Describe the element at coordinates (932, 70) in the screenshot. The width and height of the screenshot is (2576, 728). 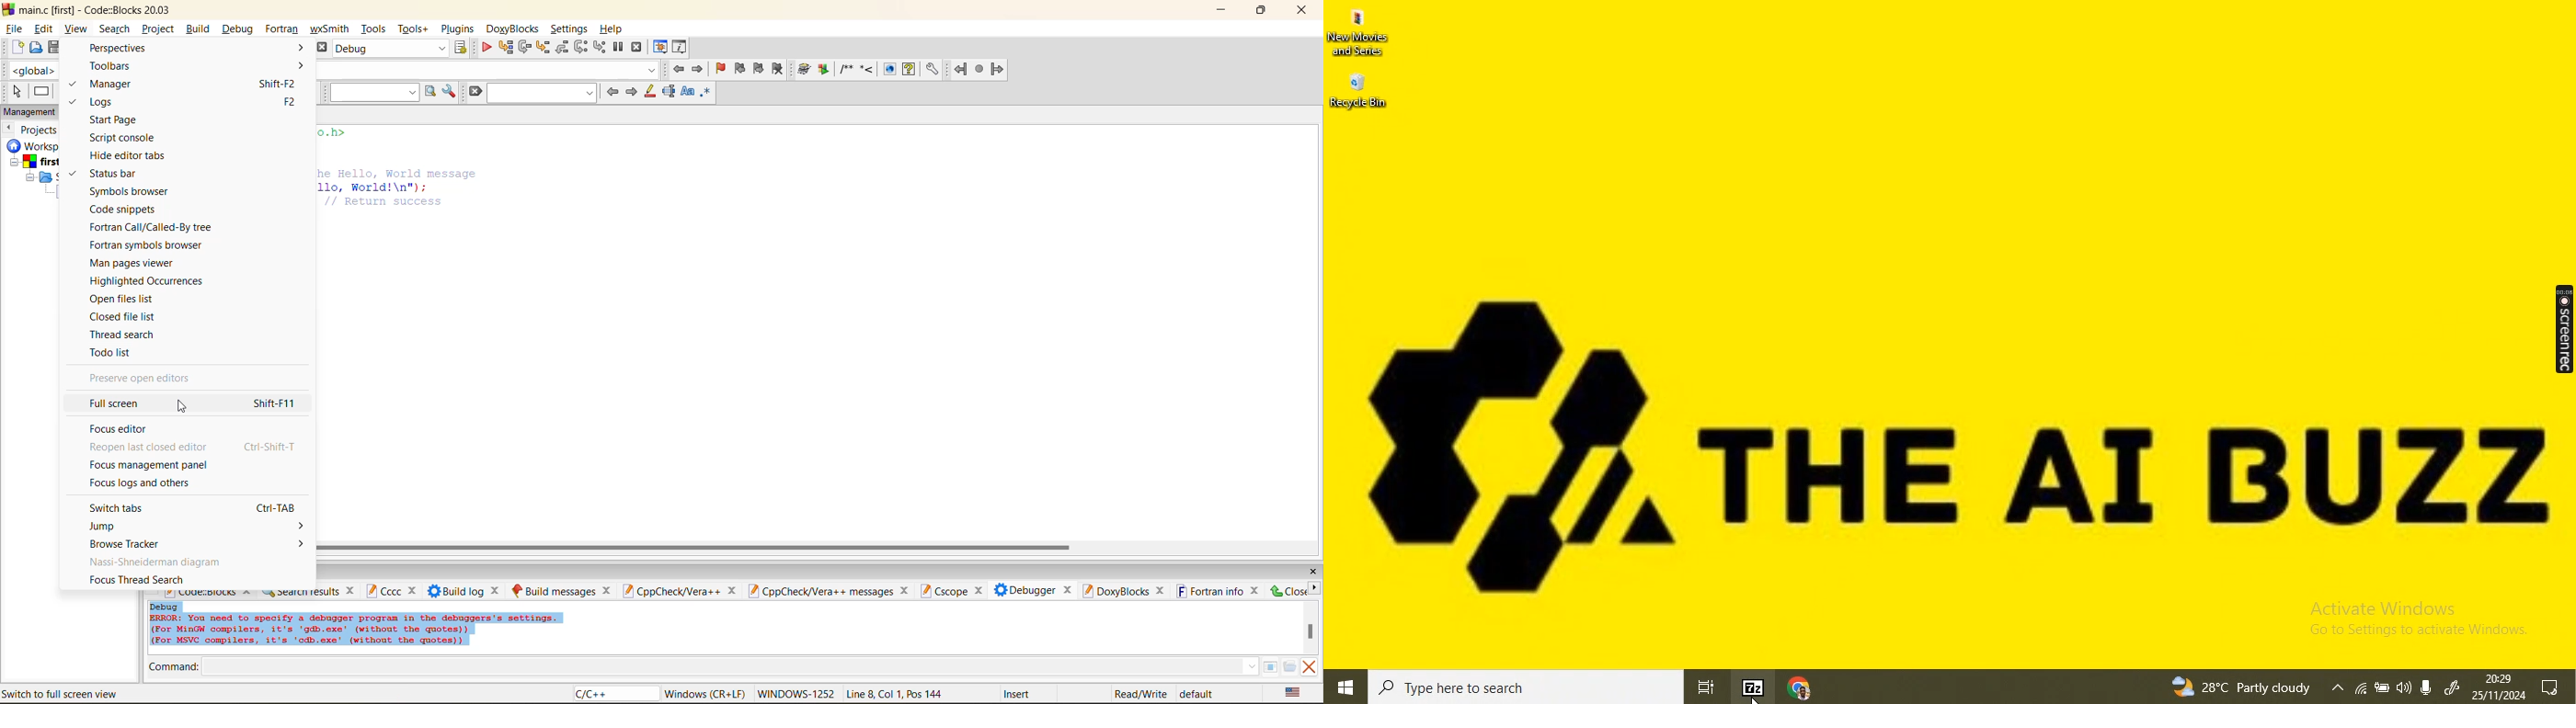
I see `Preferences` at that location.